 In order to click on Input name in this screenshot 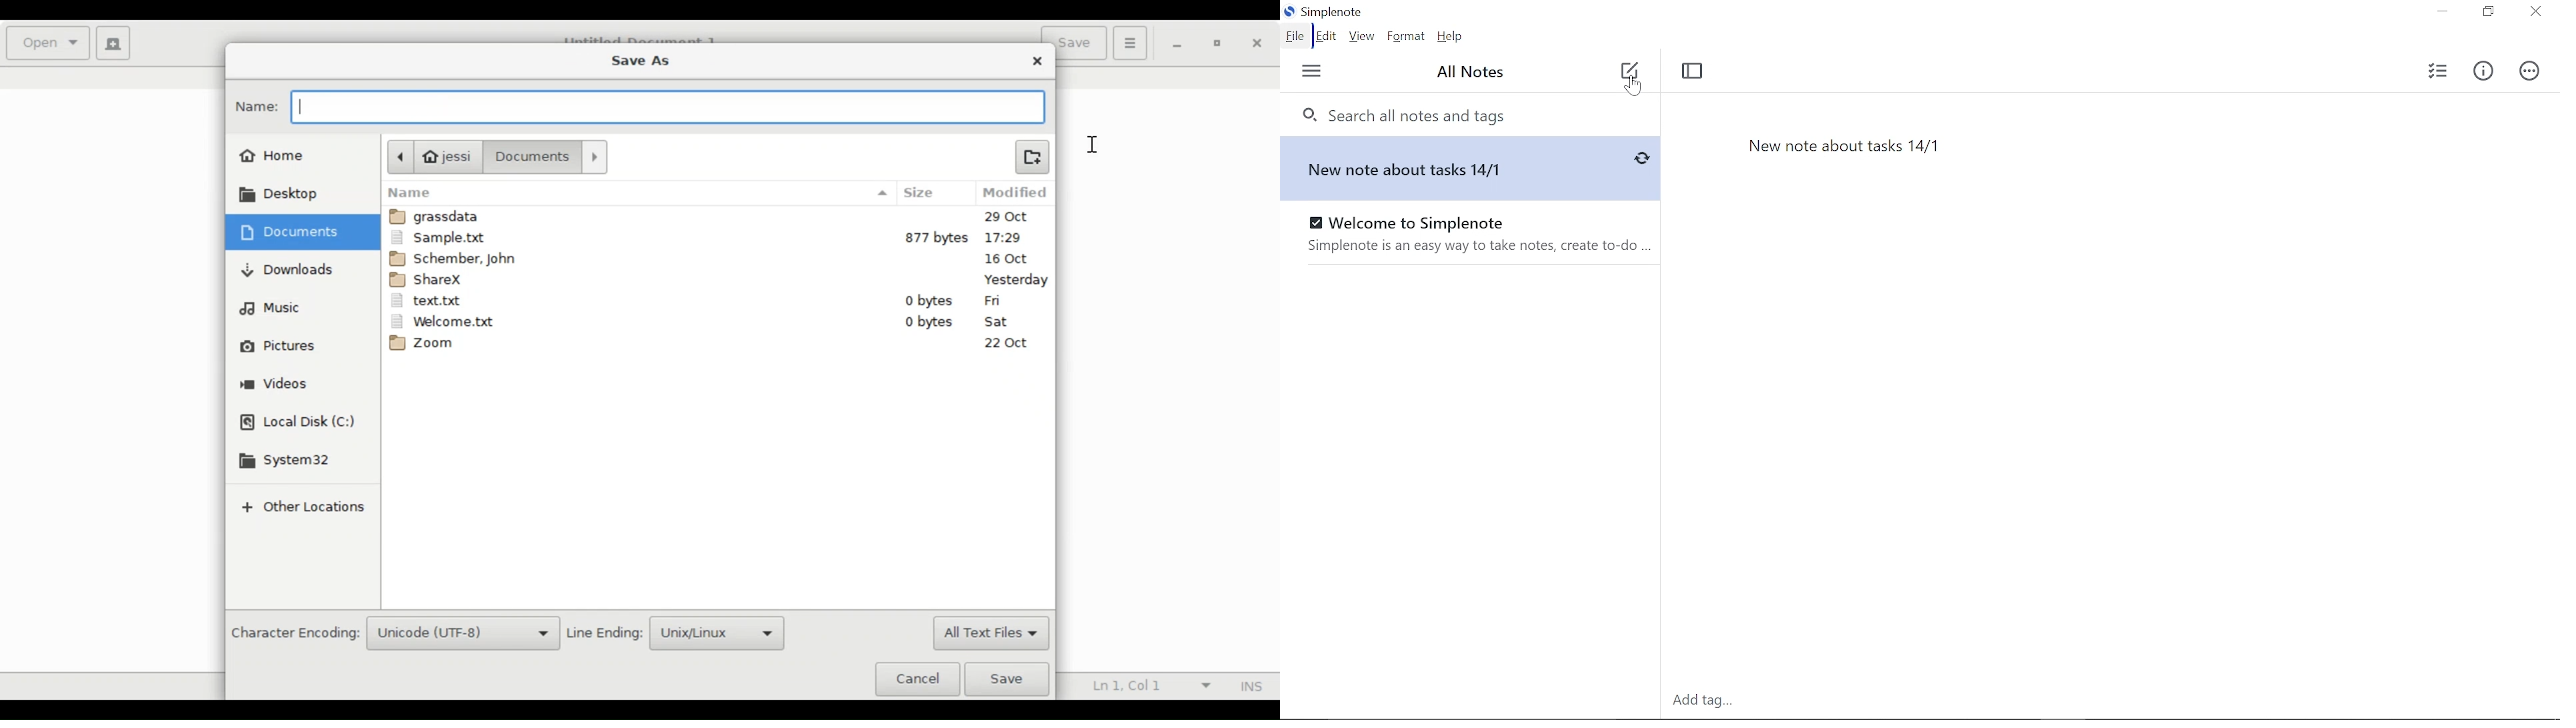, I will do `click(665, 109)`.